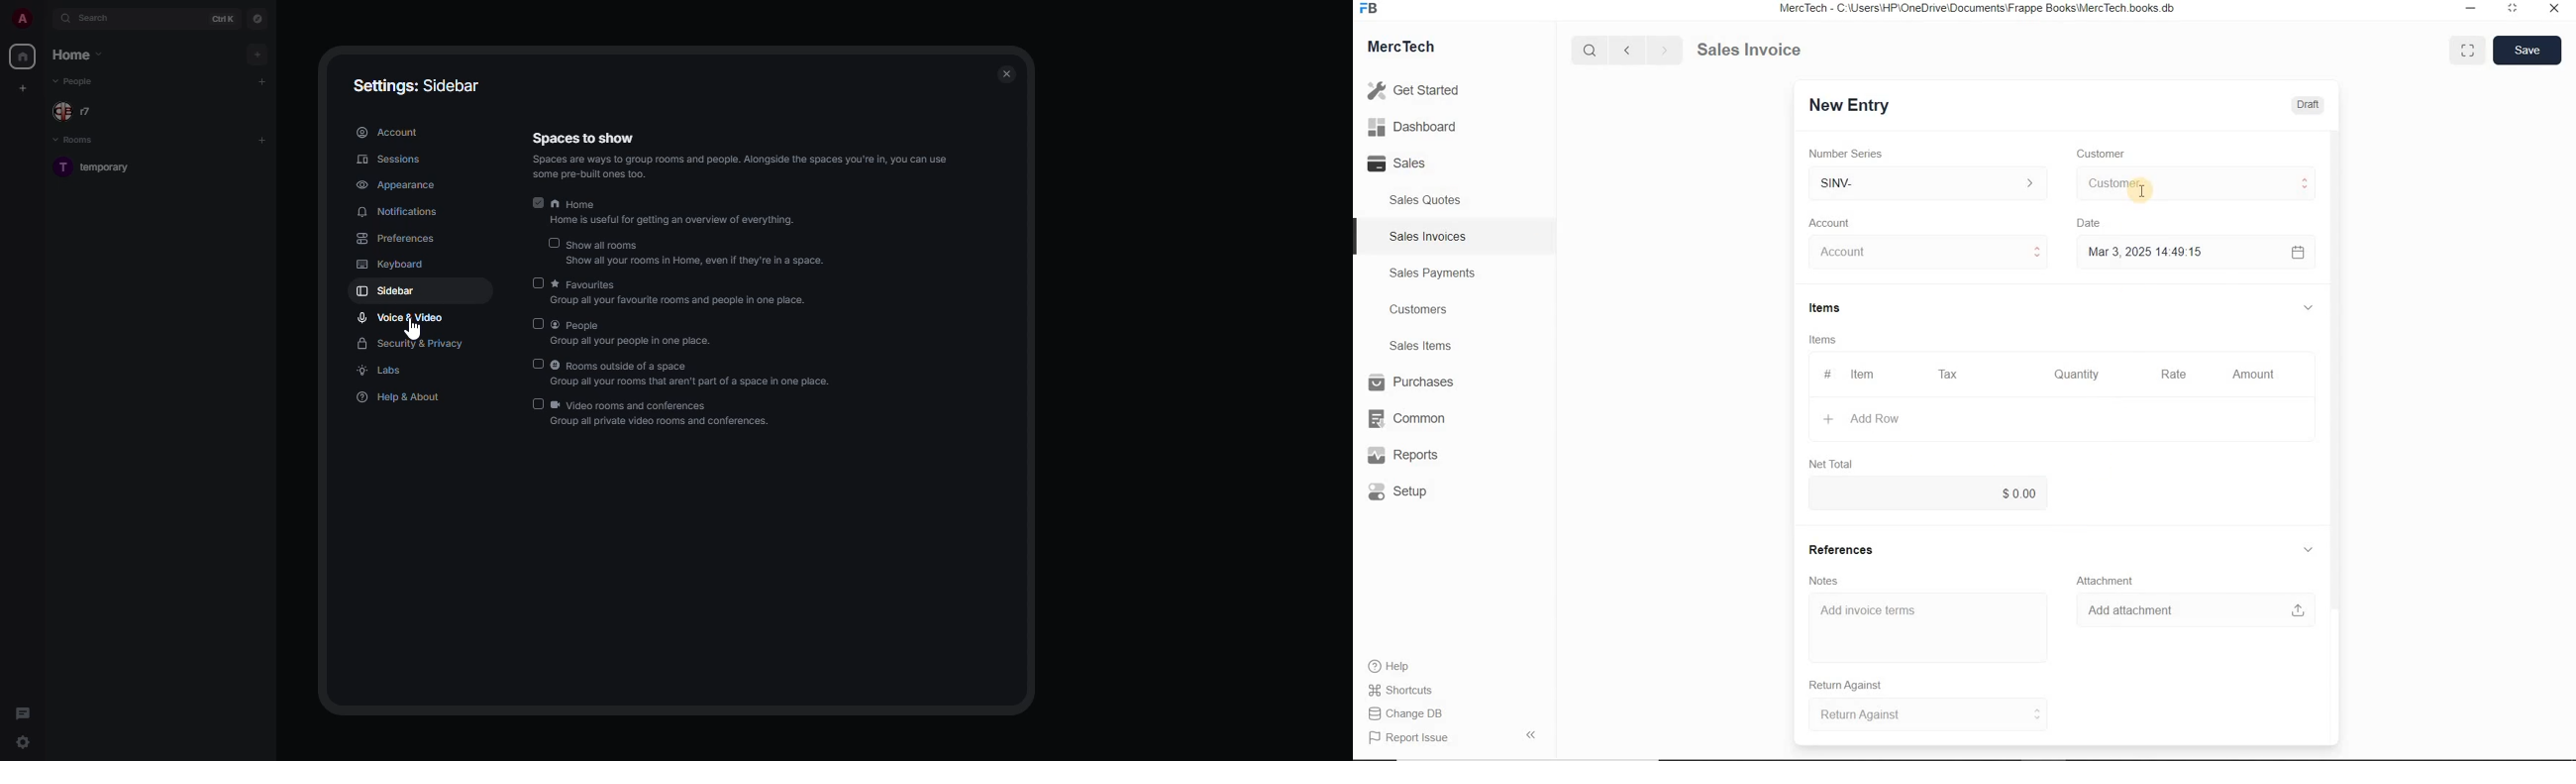 The width and height of the screenshot is (2576, 784). I want to click on $0.00, so click(1929, 491).